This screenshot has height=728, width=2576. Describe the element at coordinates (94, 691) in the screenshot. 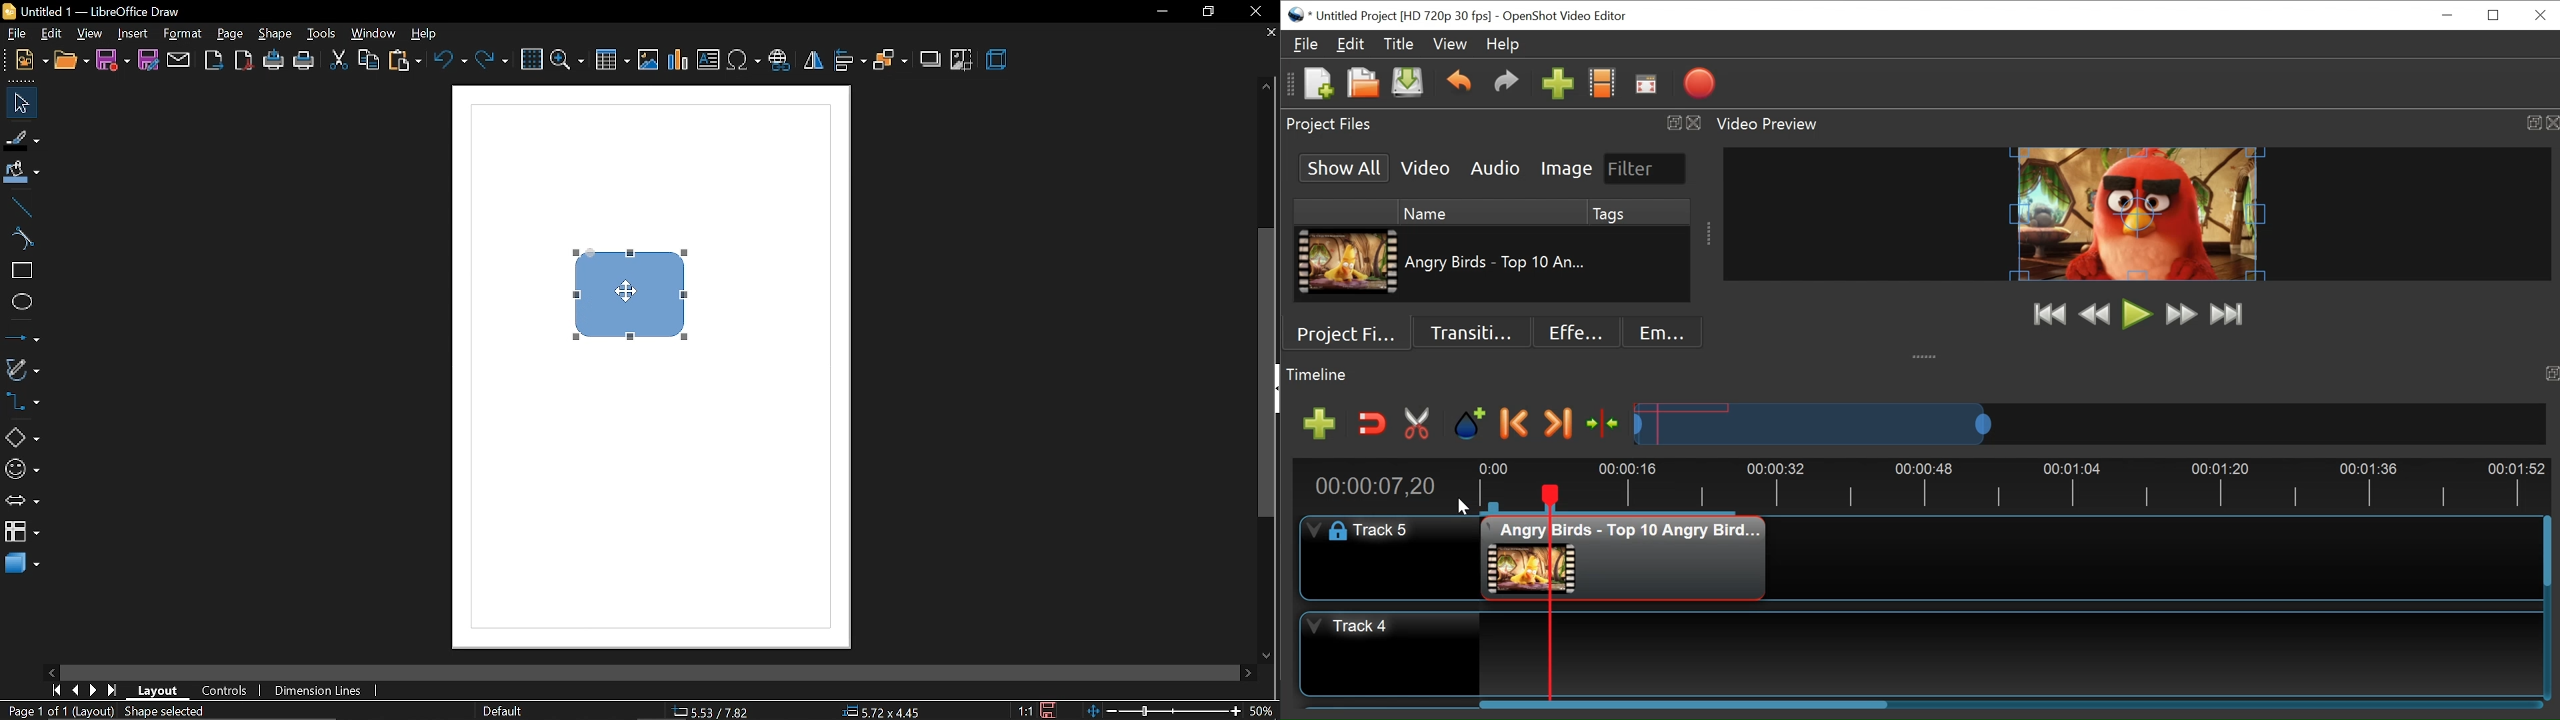

I see `next page` at that location.